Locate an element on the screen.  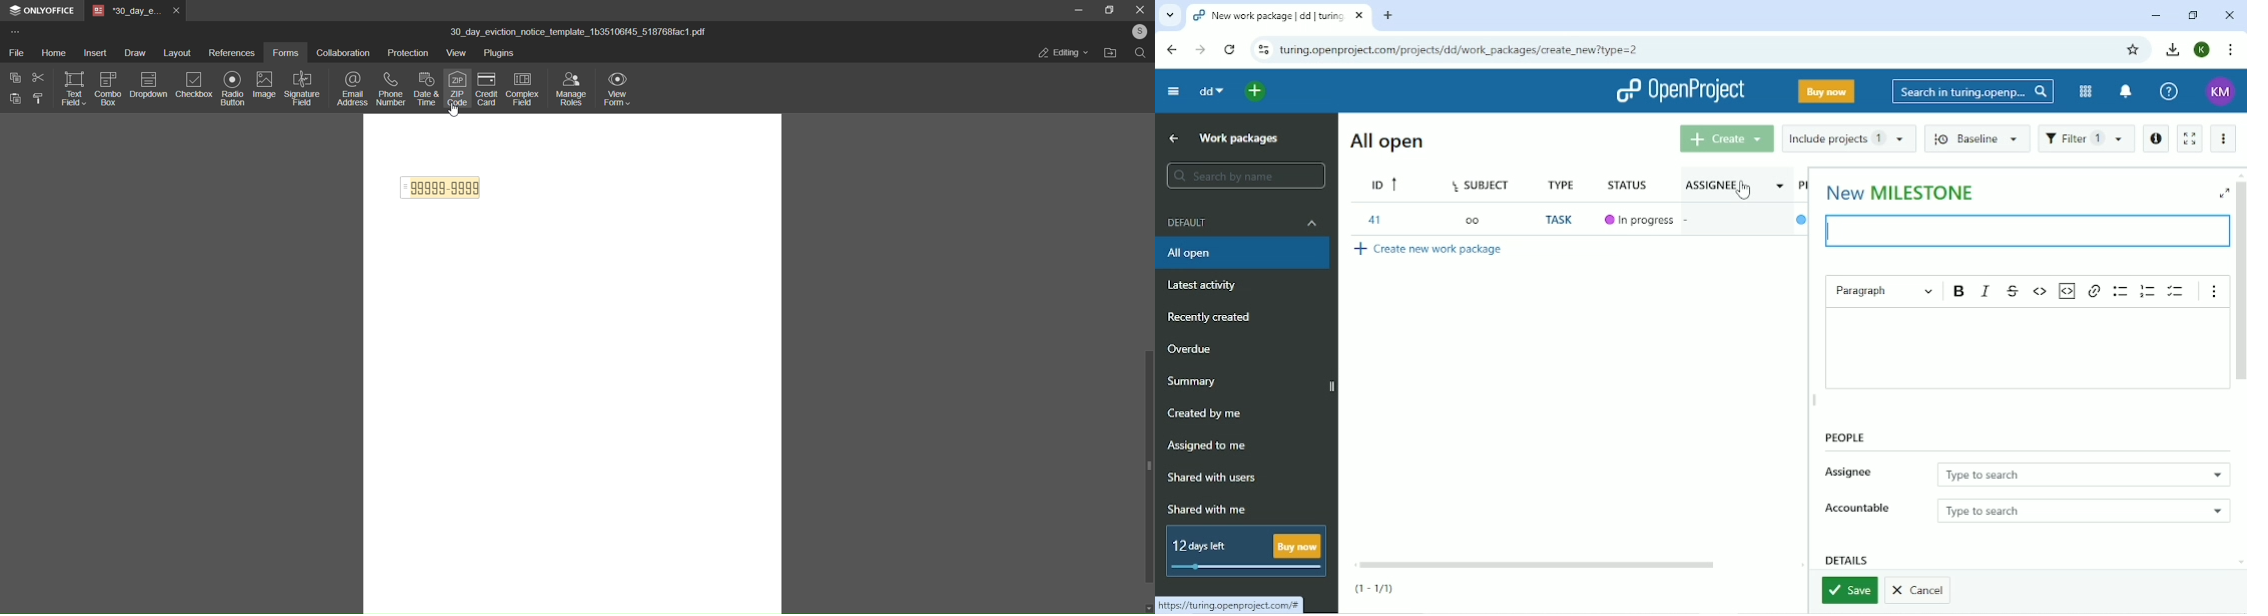
paste is located at coordinates (14, 98).